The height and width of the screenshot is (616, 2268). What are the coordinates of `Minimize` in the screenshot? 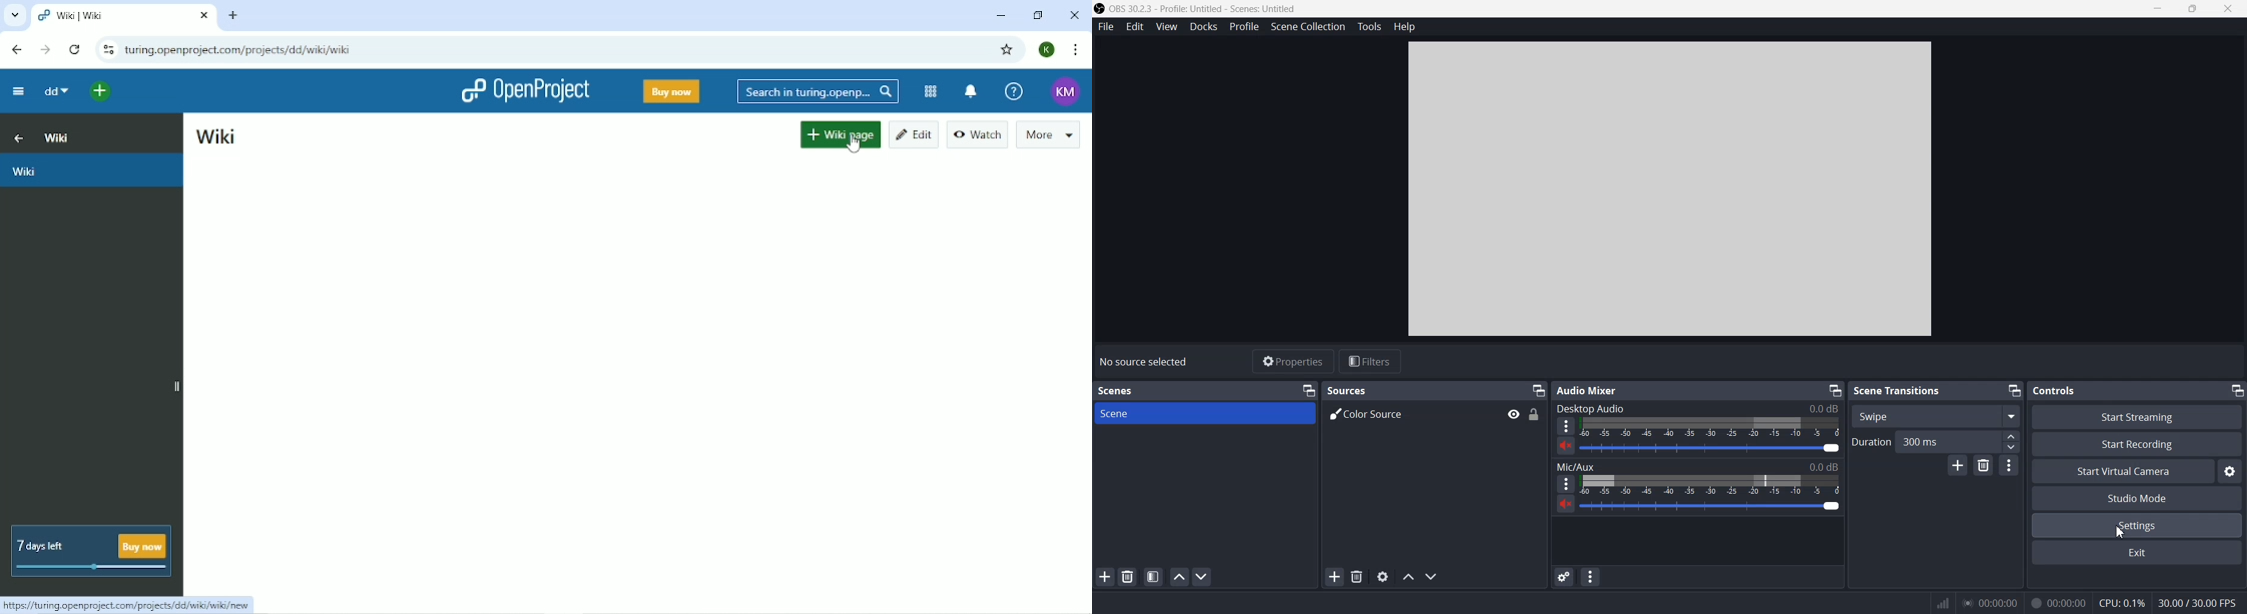 It's located at (1002, 15).